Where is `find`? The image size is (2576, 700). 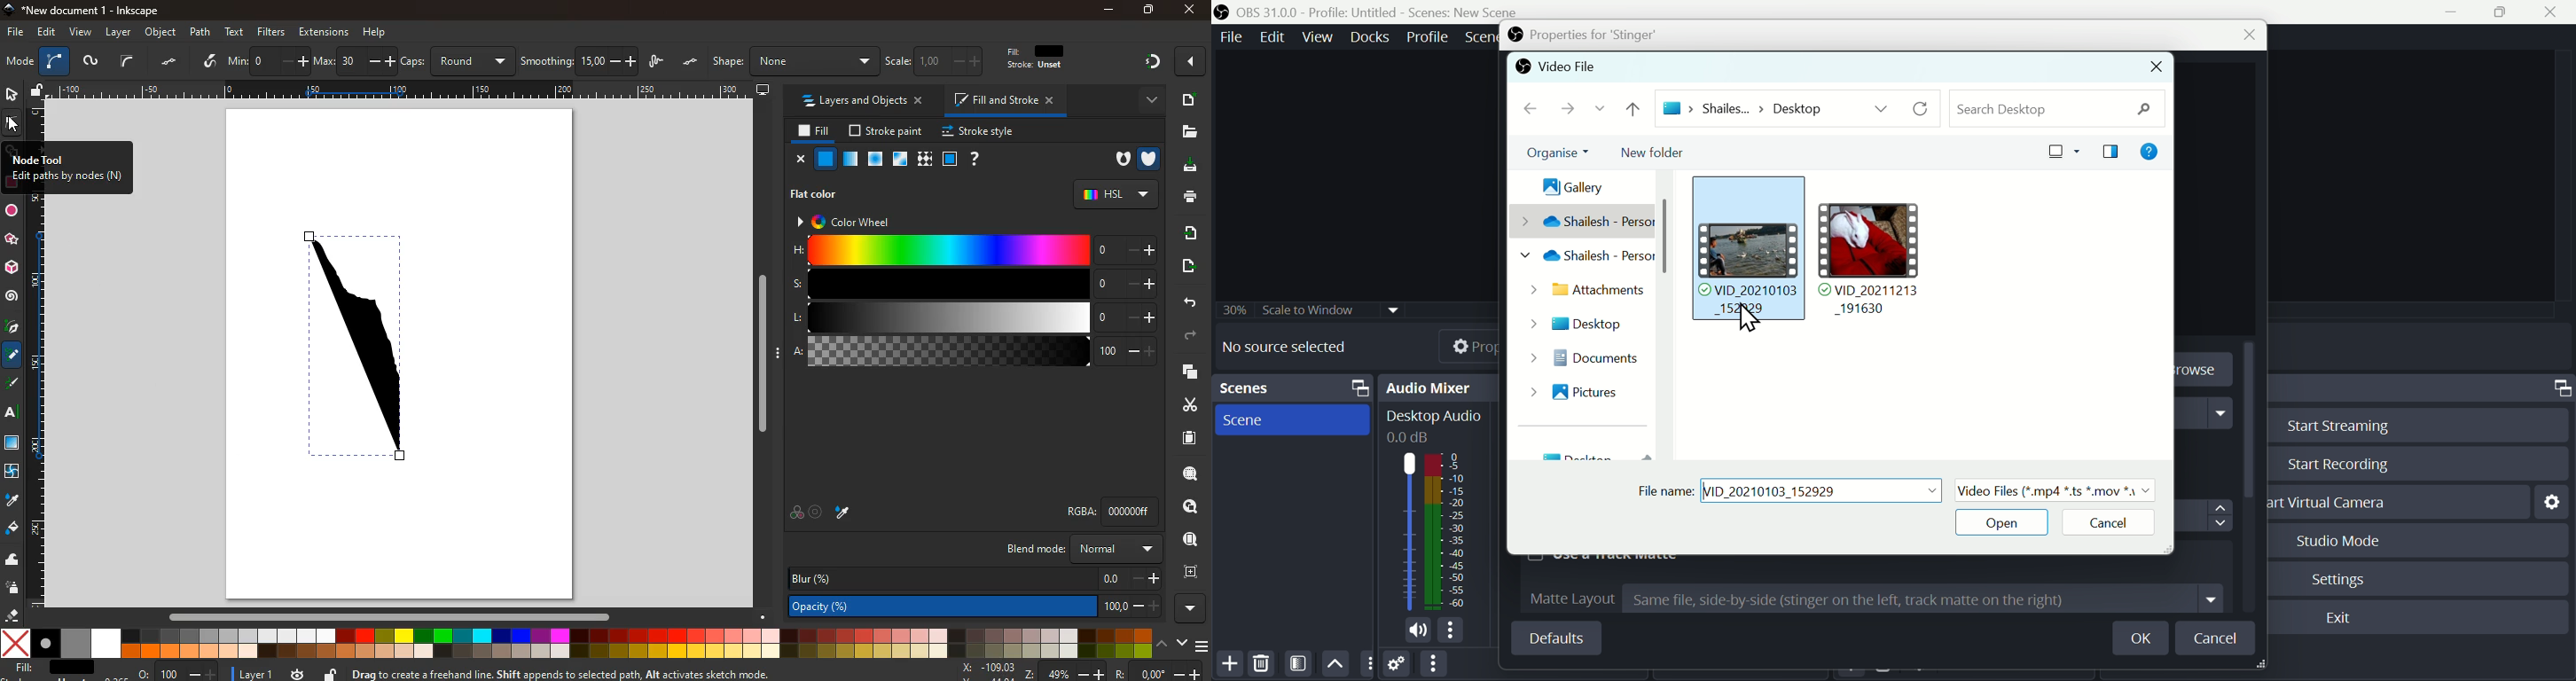
find is located at coordinates (1184, 507).